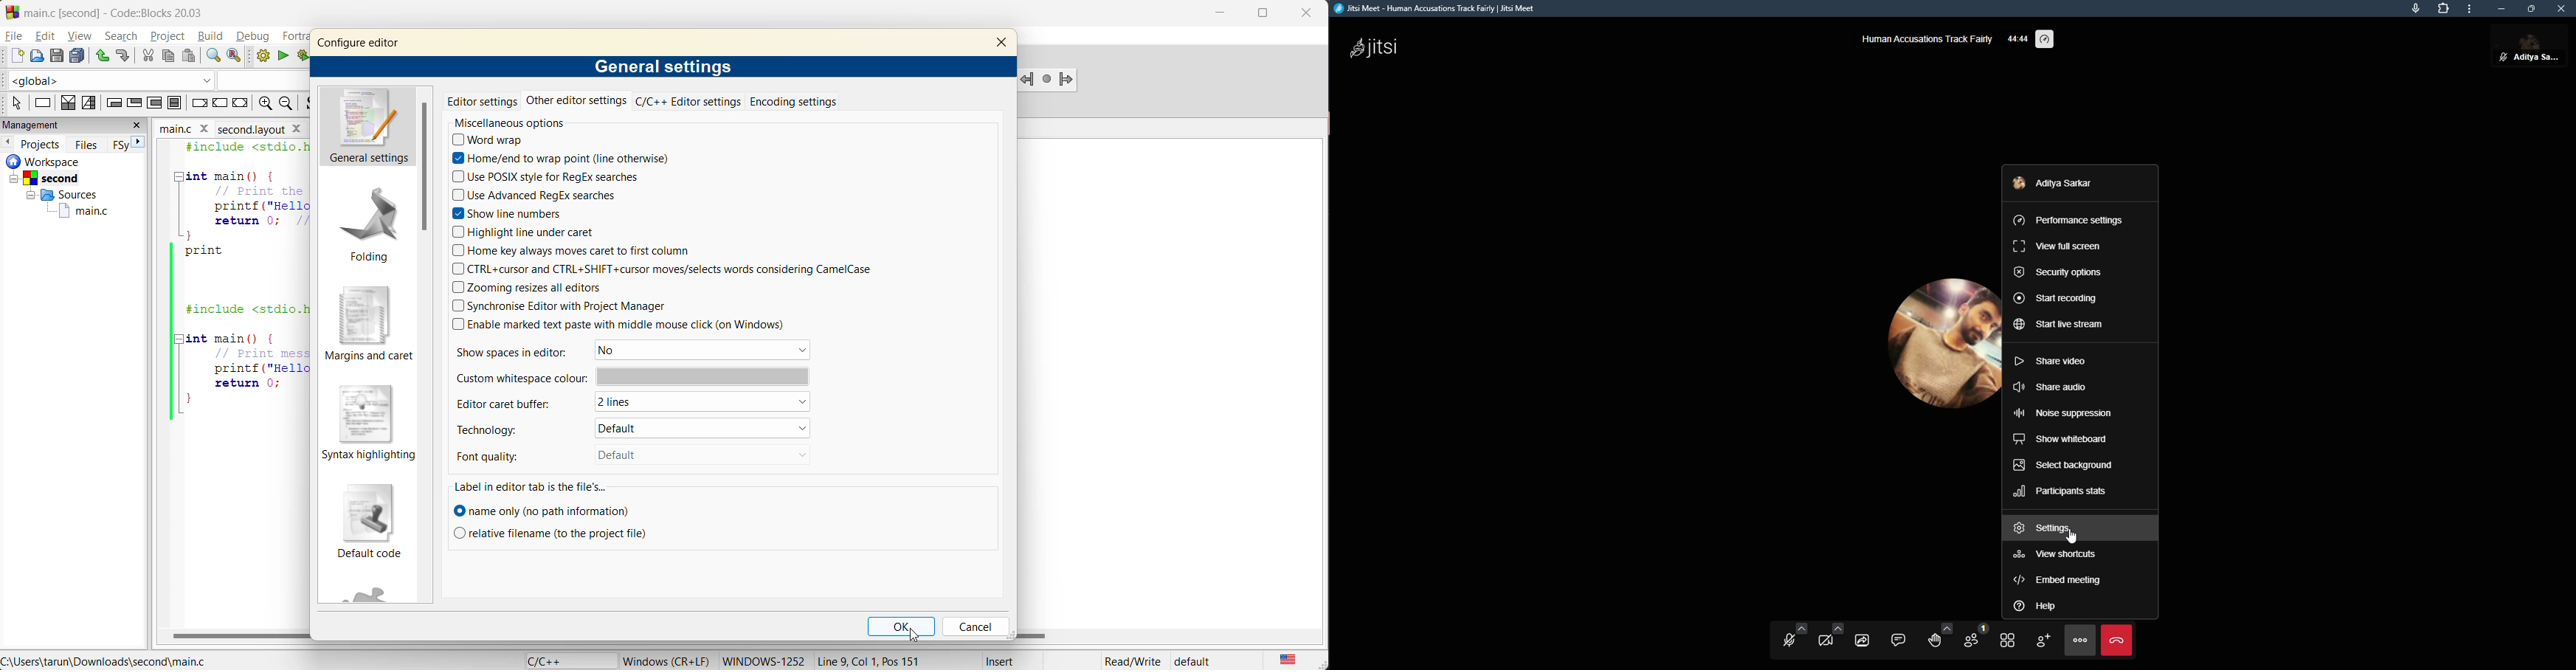 Image resolution: width=2576 pixels, height=672 pixels. Describe the element at coordinates (2538, 46) in the screenshot. I see `profile` at that location.